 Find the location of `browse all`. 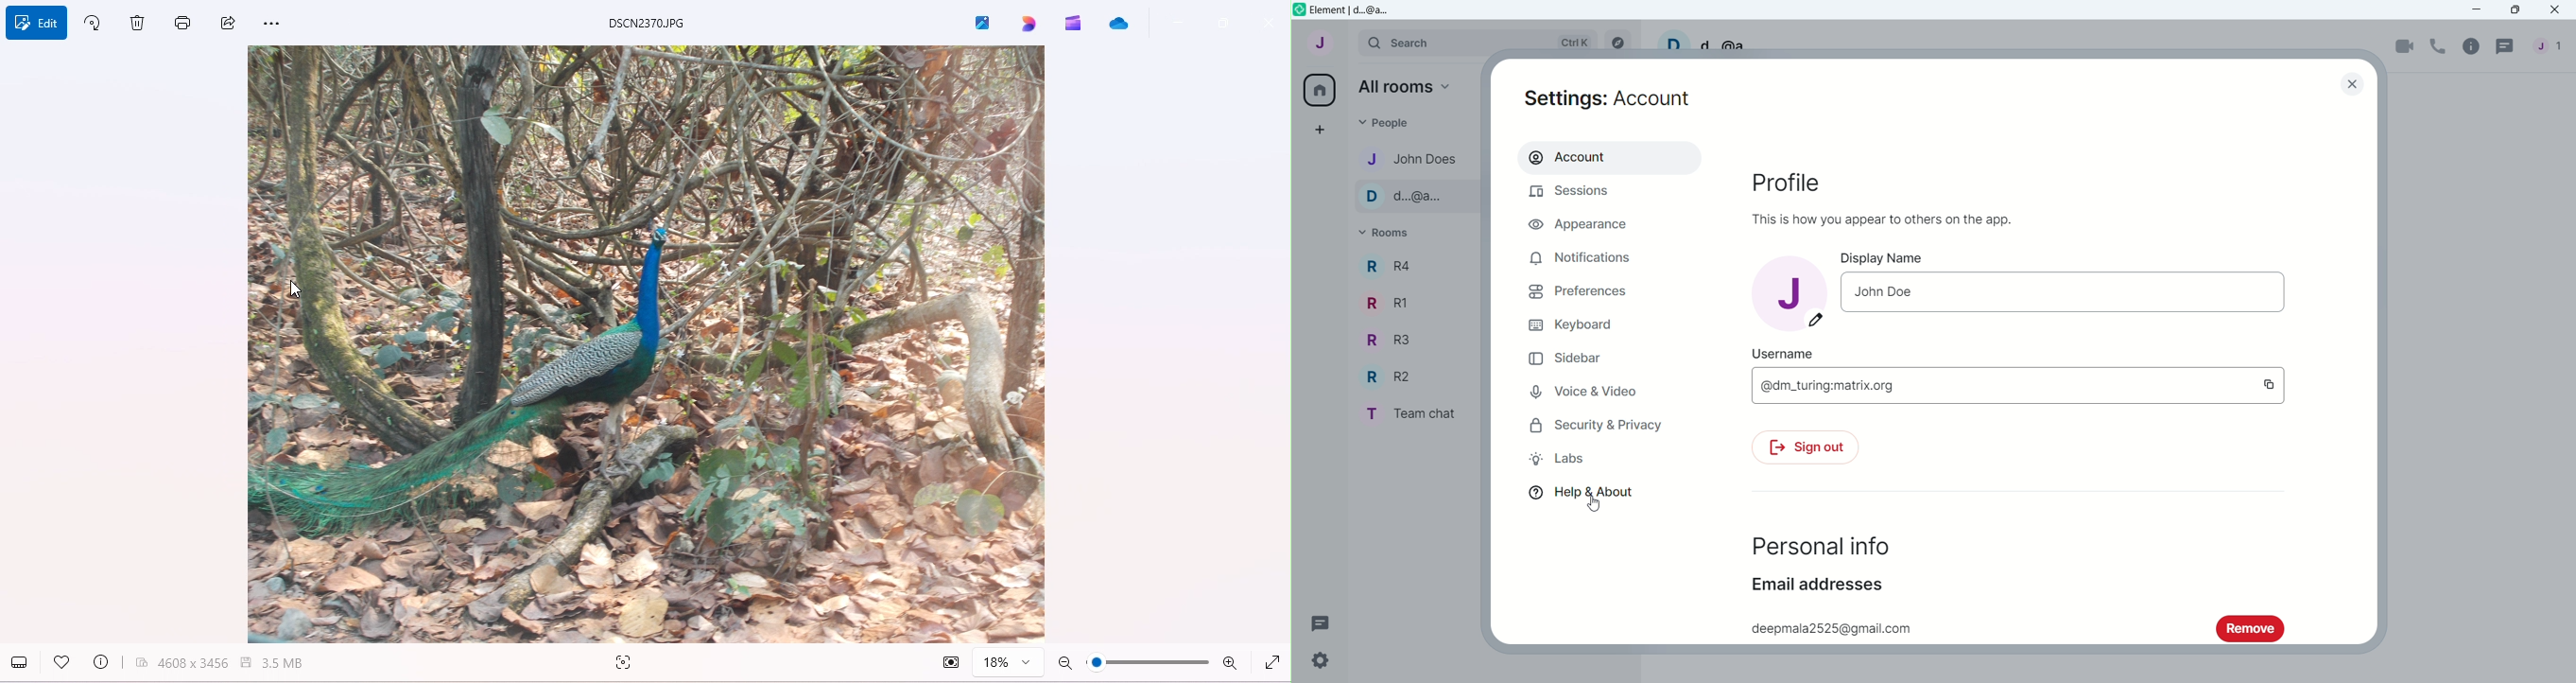

browse all is located at coordinates (977, 23).